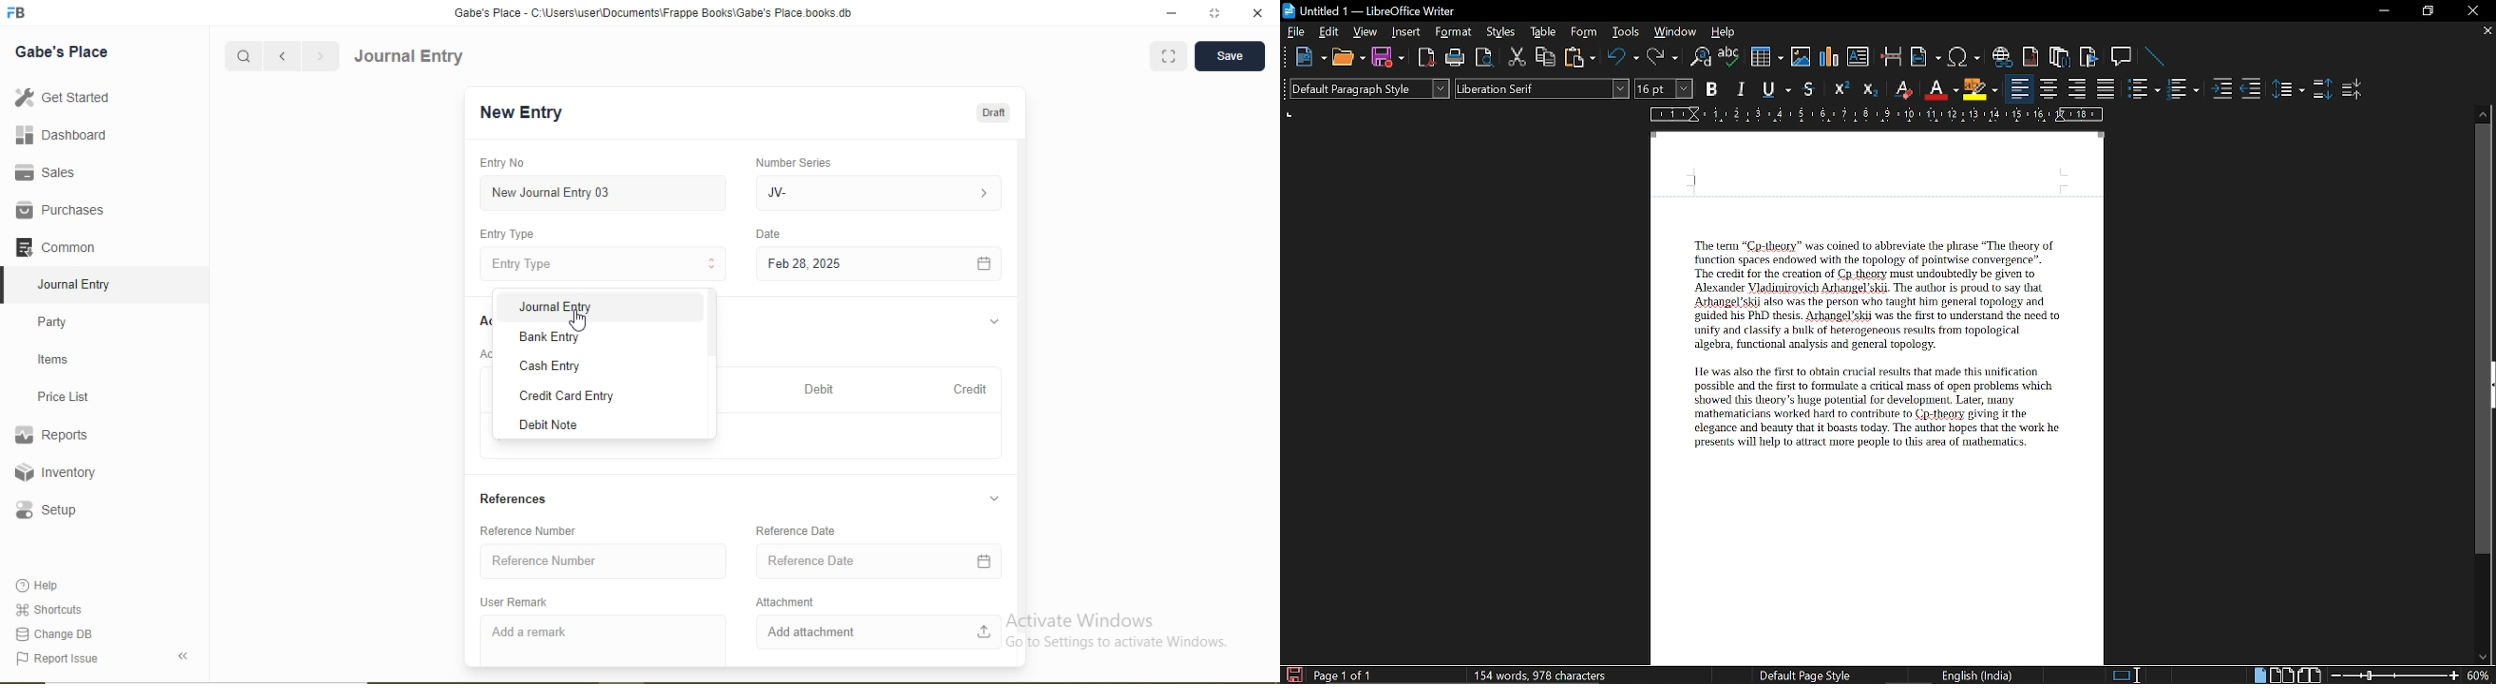 This screenshot has height=700, width=2520. Describe the element at coordinates (712, 264) in the screenshot. I see `Stepper Buttons` at that location.